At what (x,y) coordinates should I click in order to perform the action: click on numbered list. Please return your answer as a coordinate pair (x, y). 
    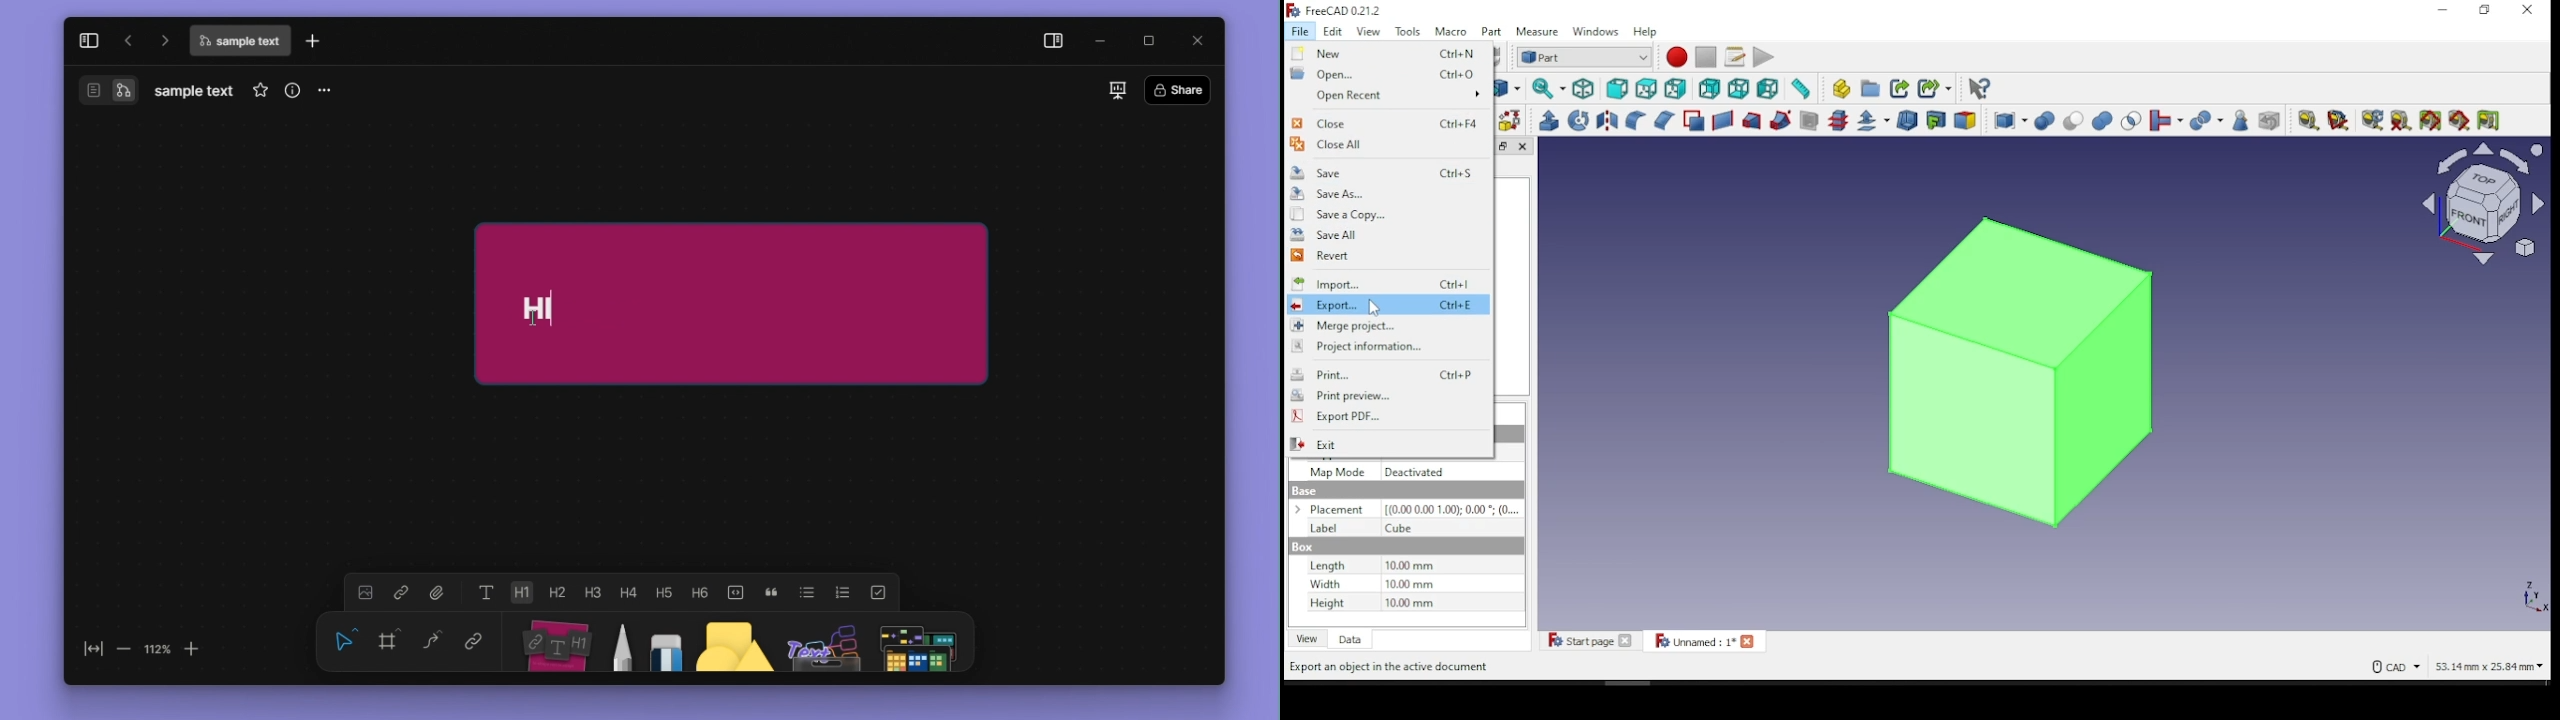
    Looking at the image, I should click on (843, 593).